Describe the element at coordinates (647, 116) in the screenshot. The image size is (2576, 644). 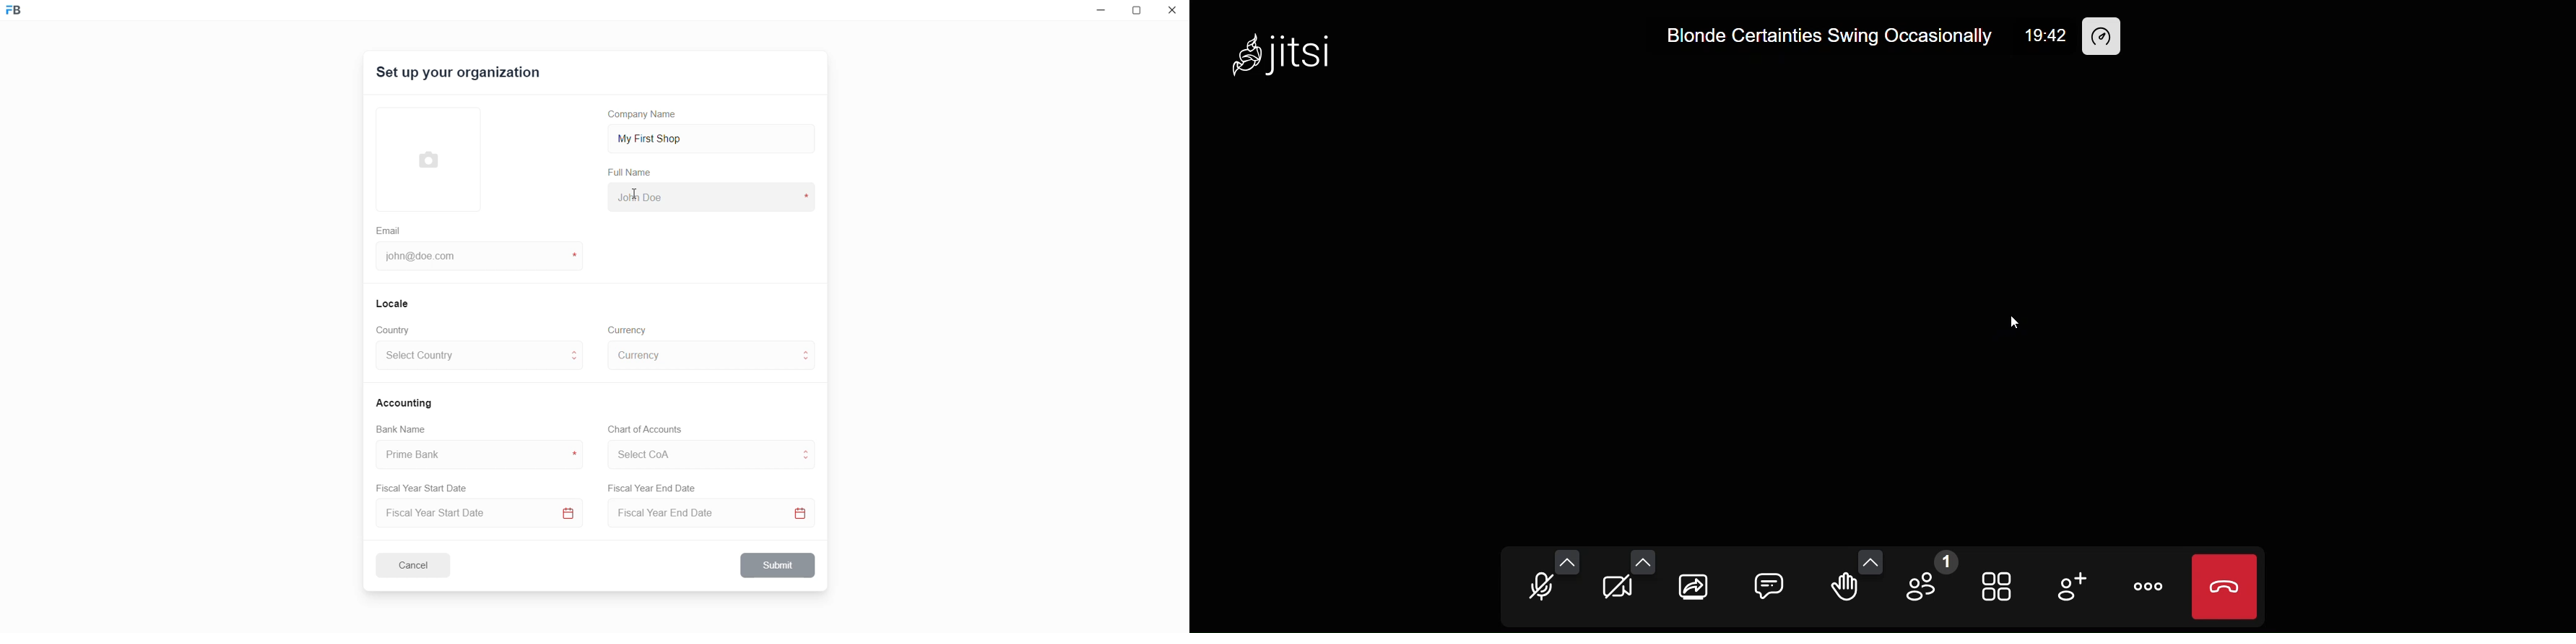
I see `Company Name` at that location.